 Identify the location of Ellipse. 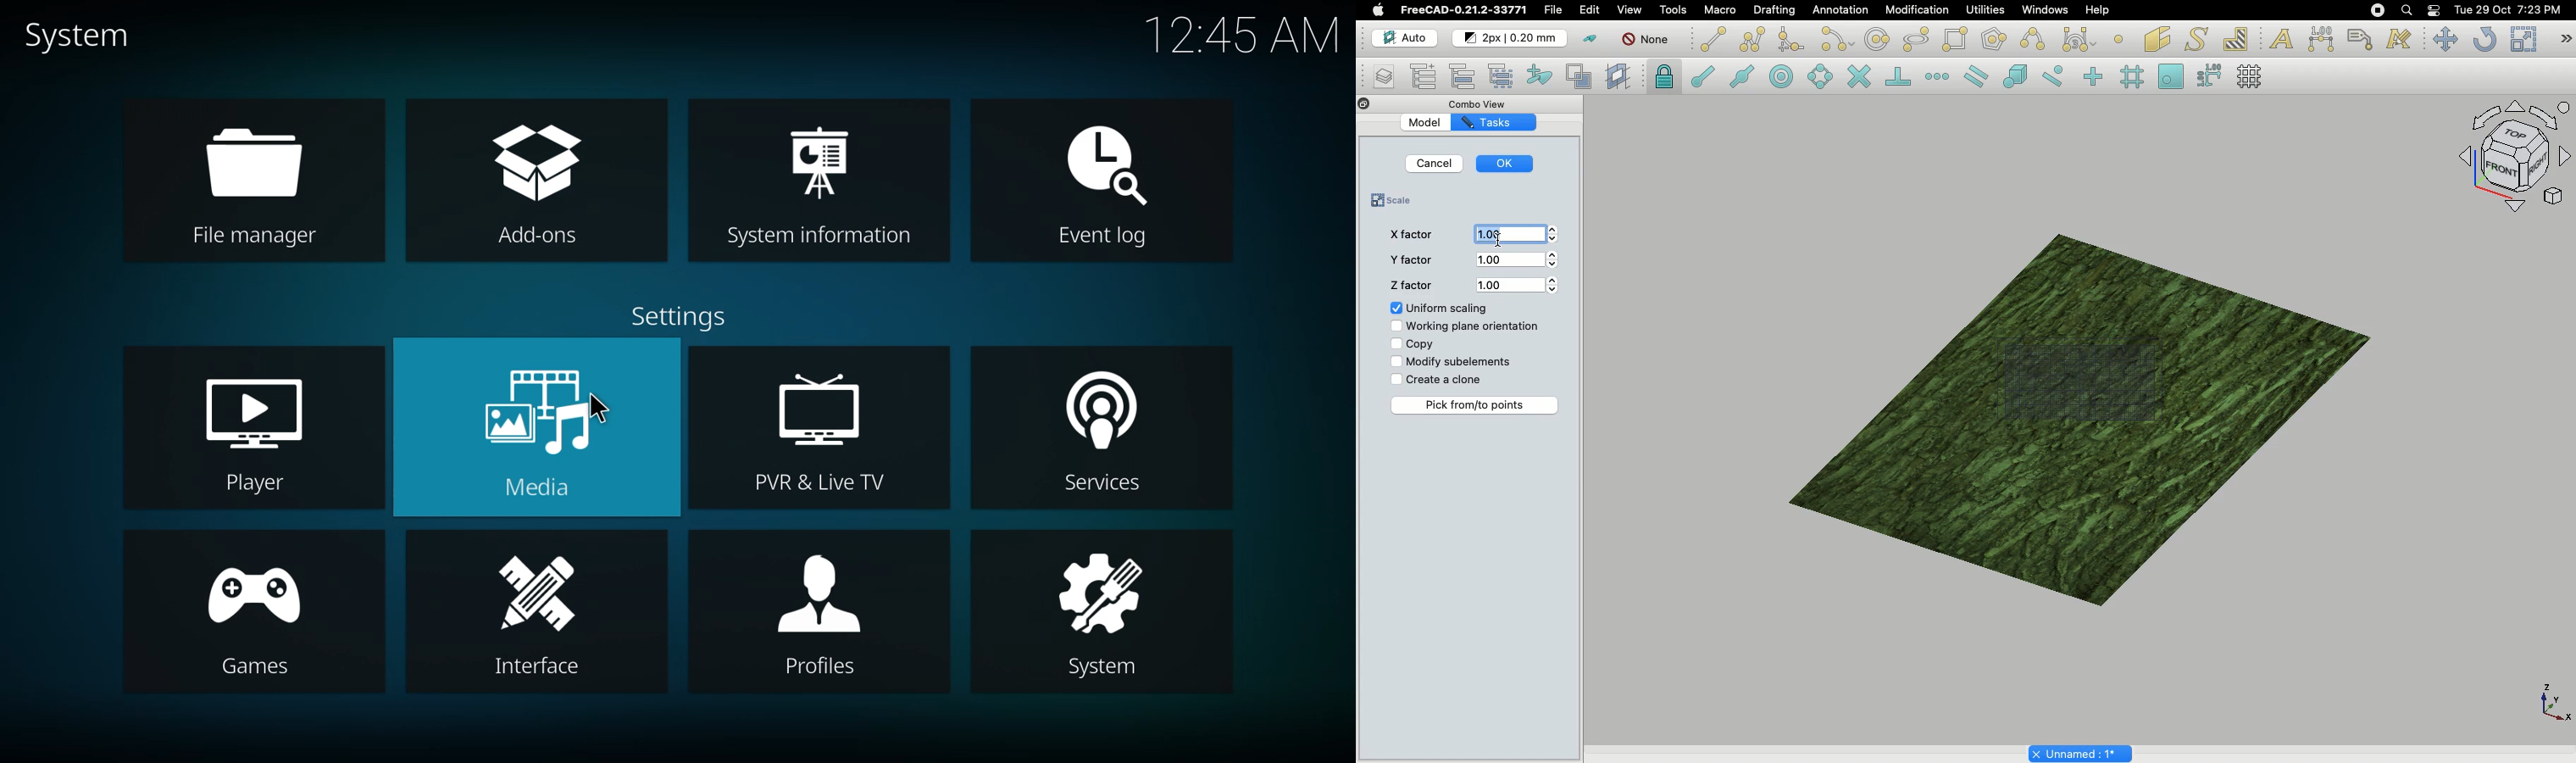
(1914, 38).